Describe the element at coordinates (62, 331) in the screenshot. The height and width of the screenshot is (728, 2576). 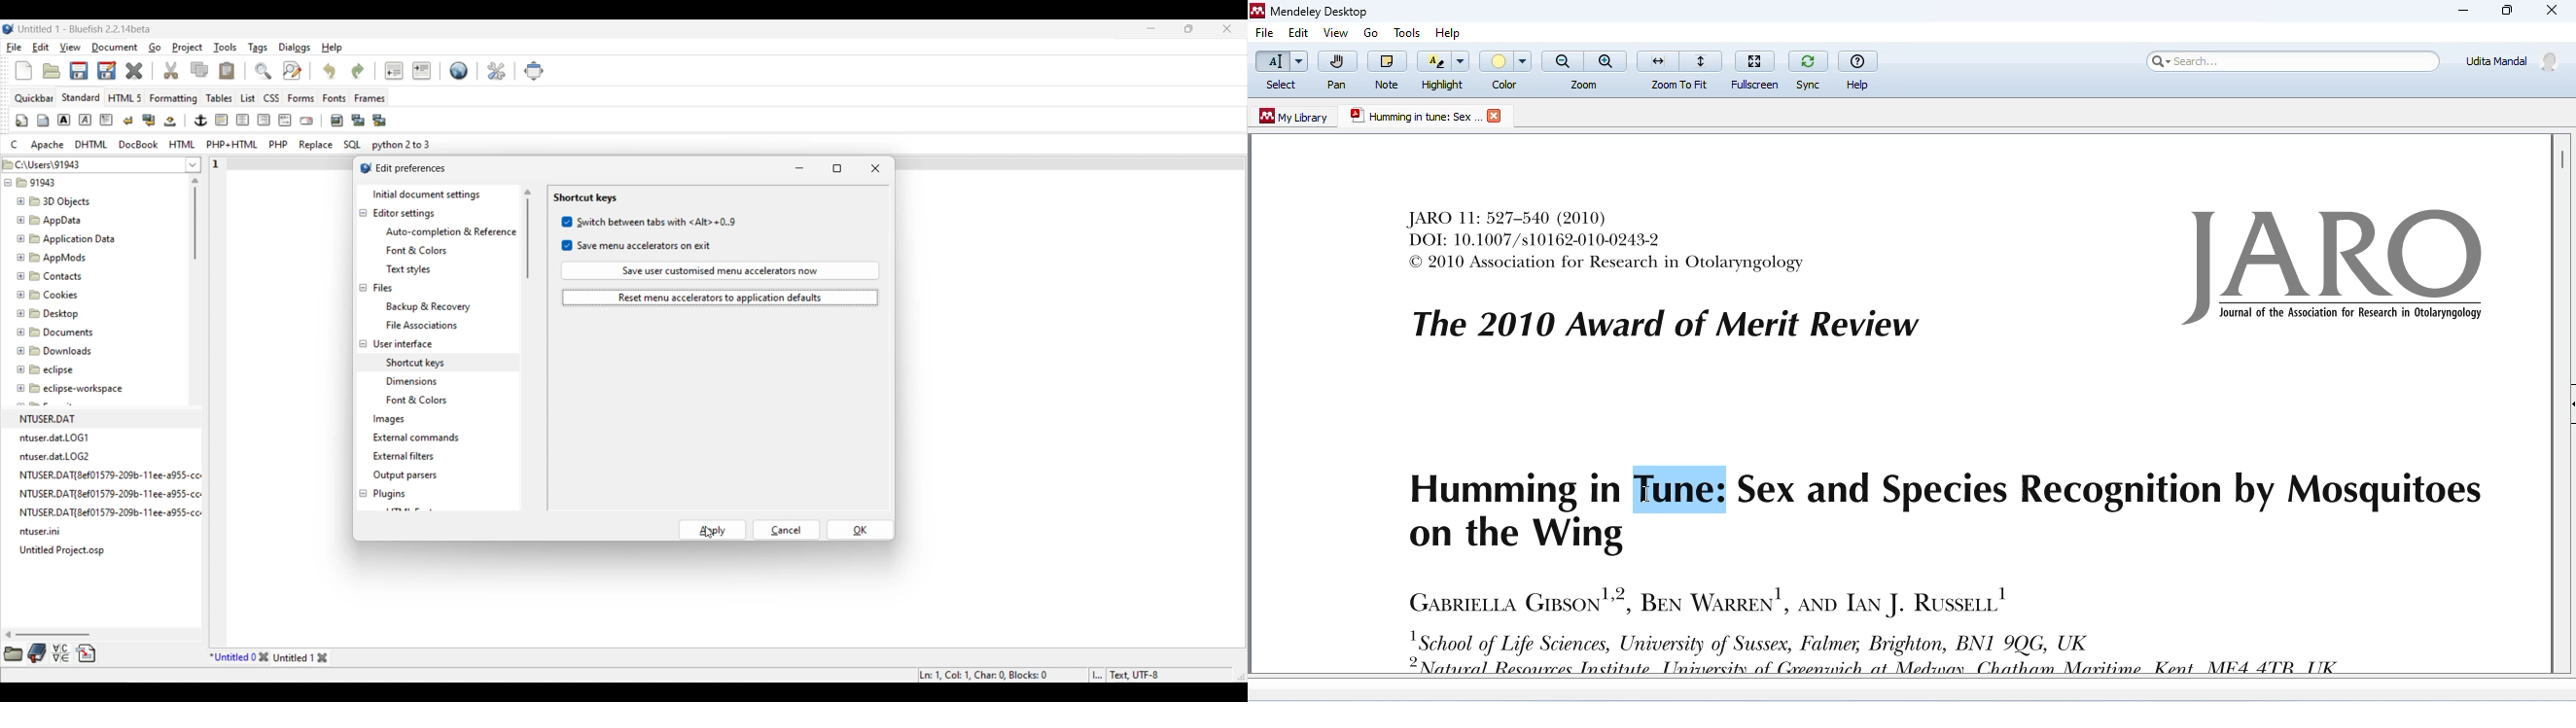
I see `Documents` at that location.